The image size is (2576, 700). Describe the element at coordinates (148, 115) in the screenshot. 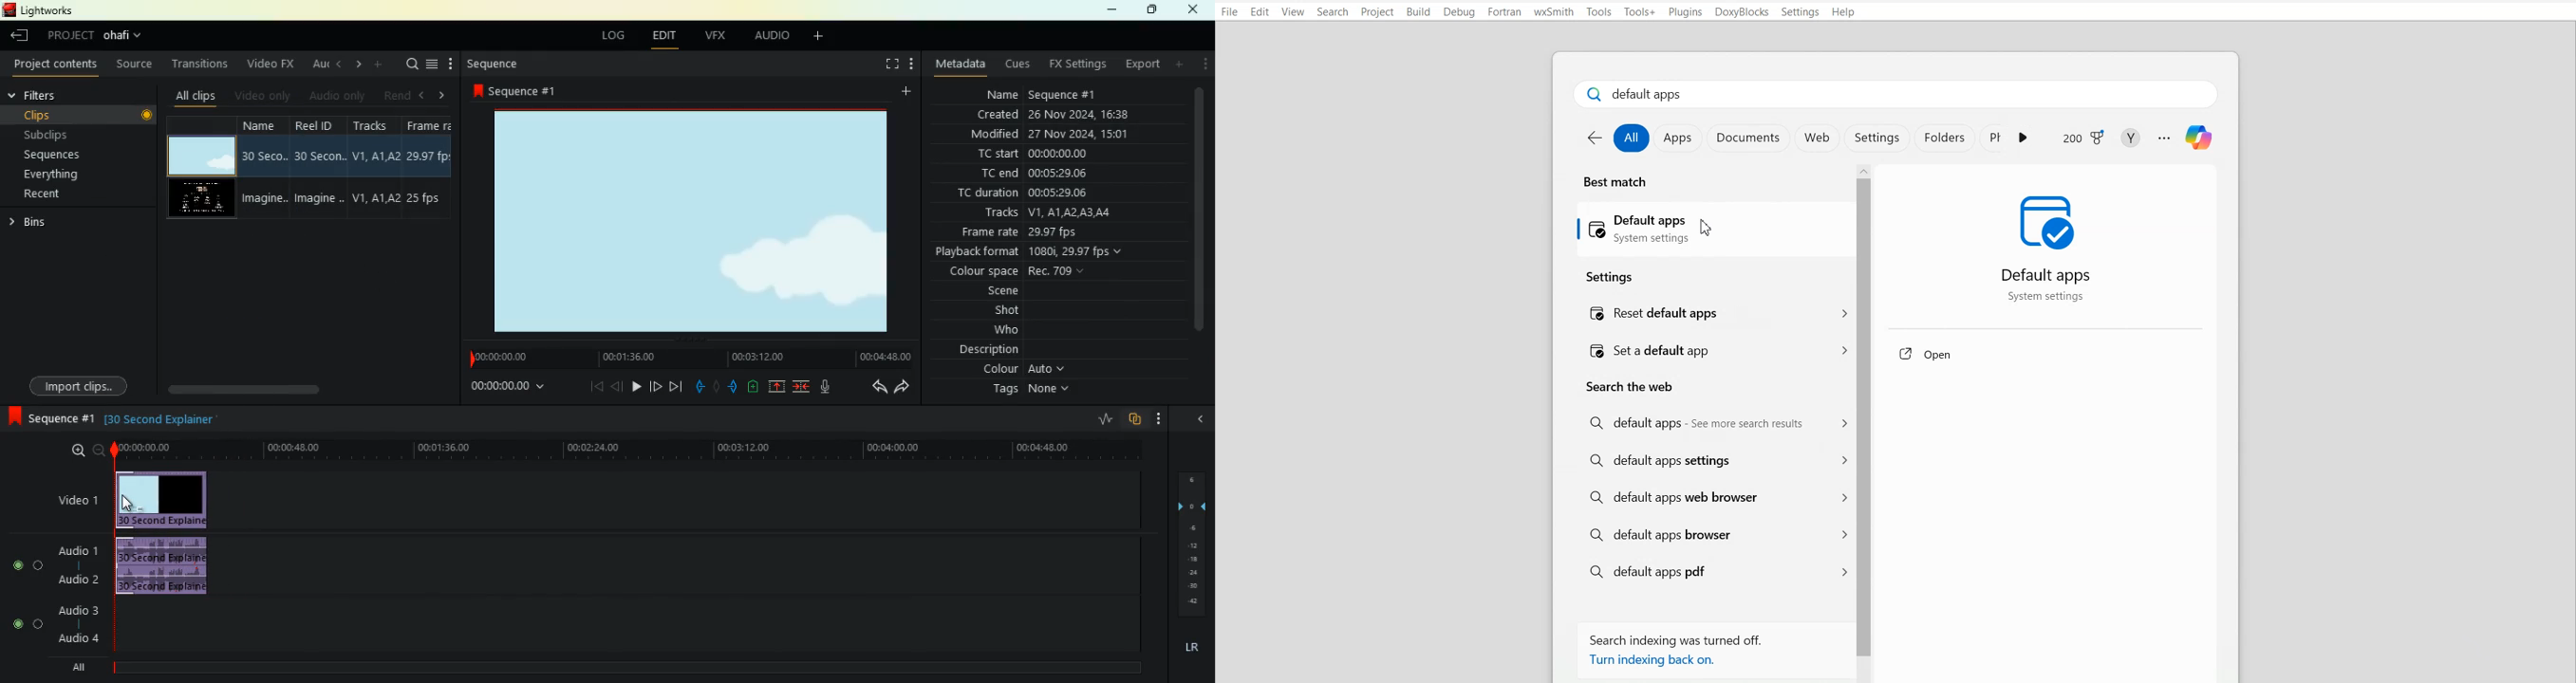

I see `Record` at that location.